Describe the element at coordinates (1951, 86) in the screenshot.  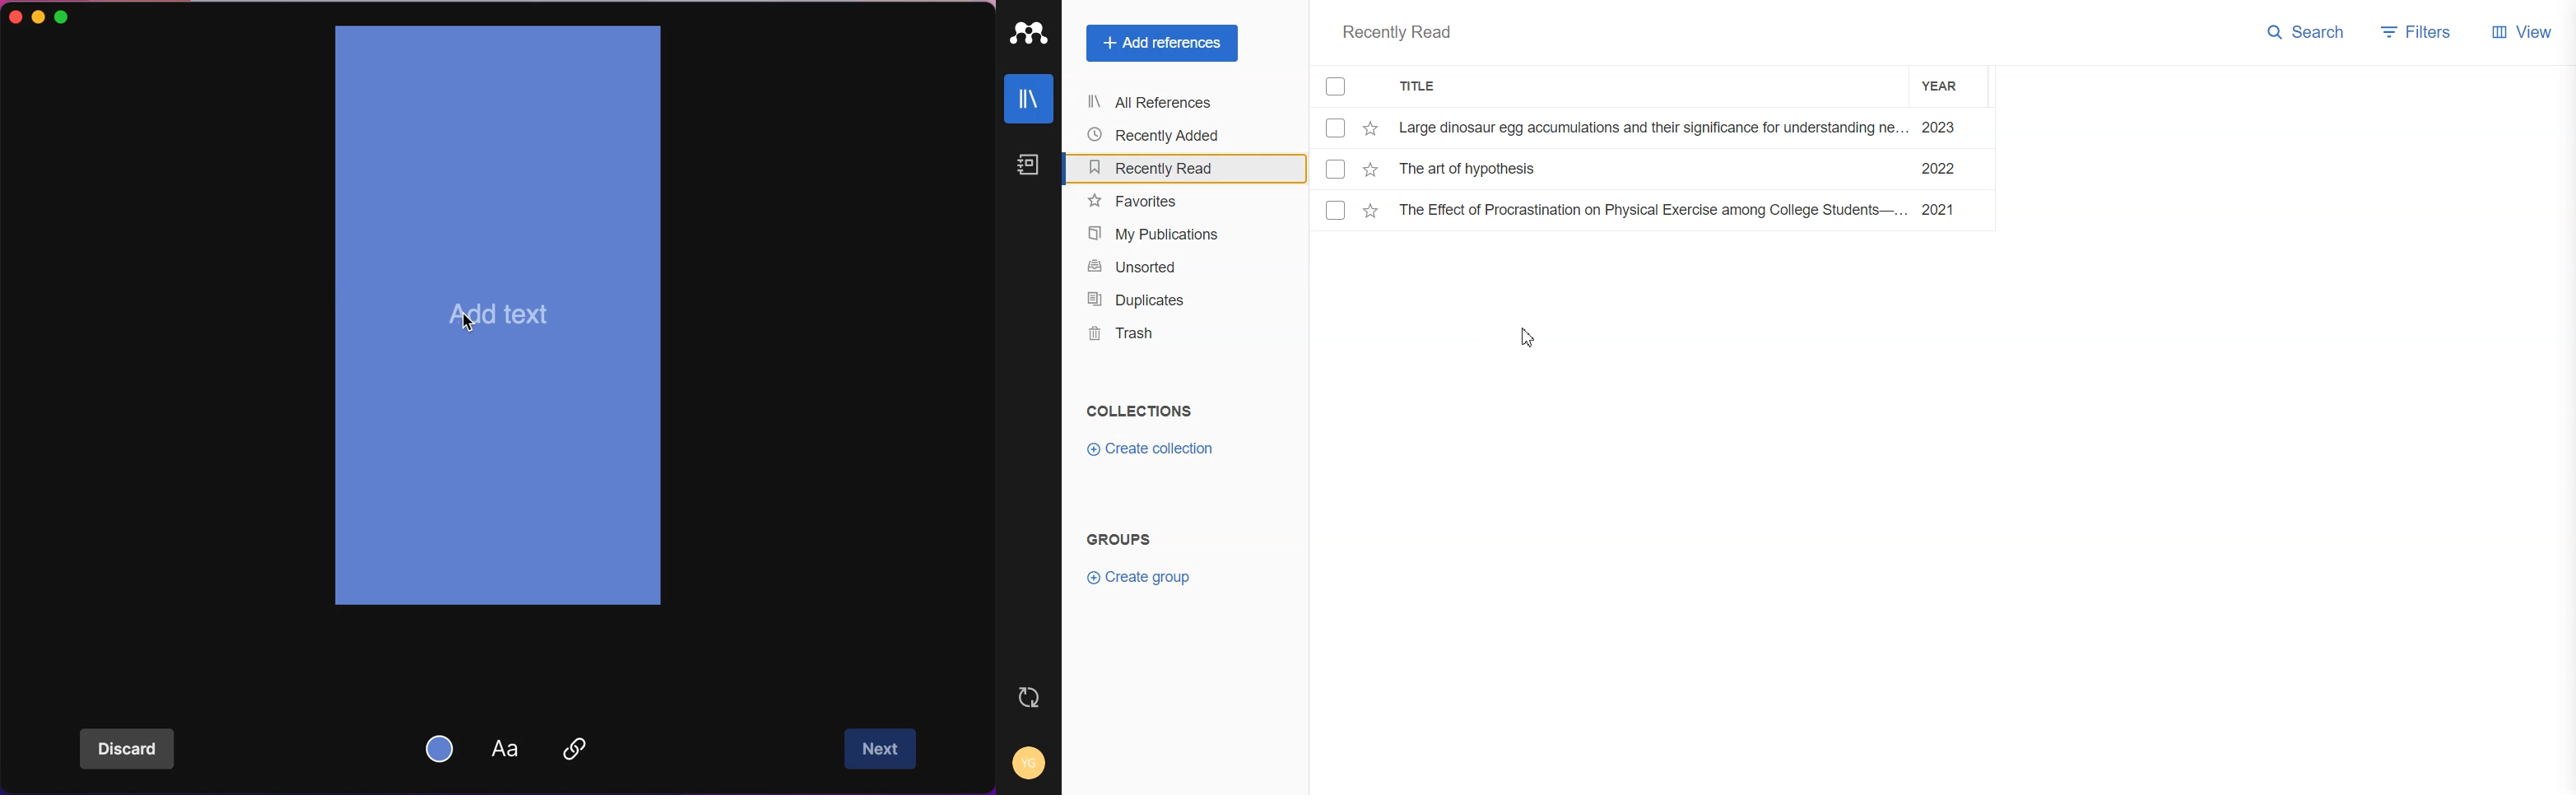
I see `Year` at that location.